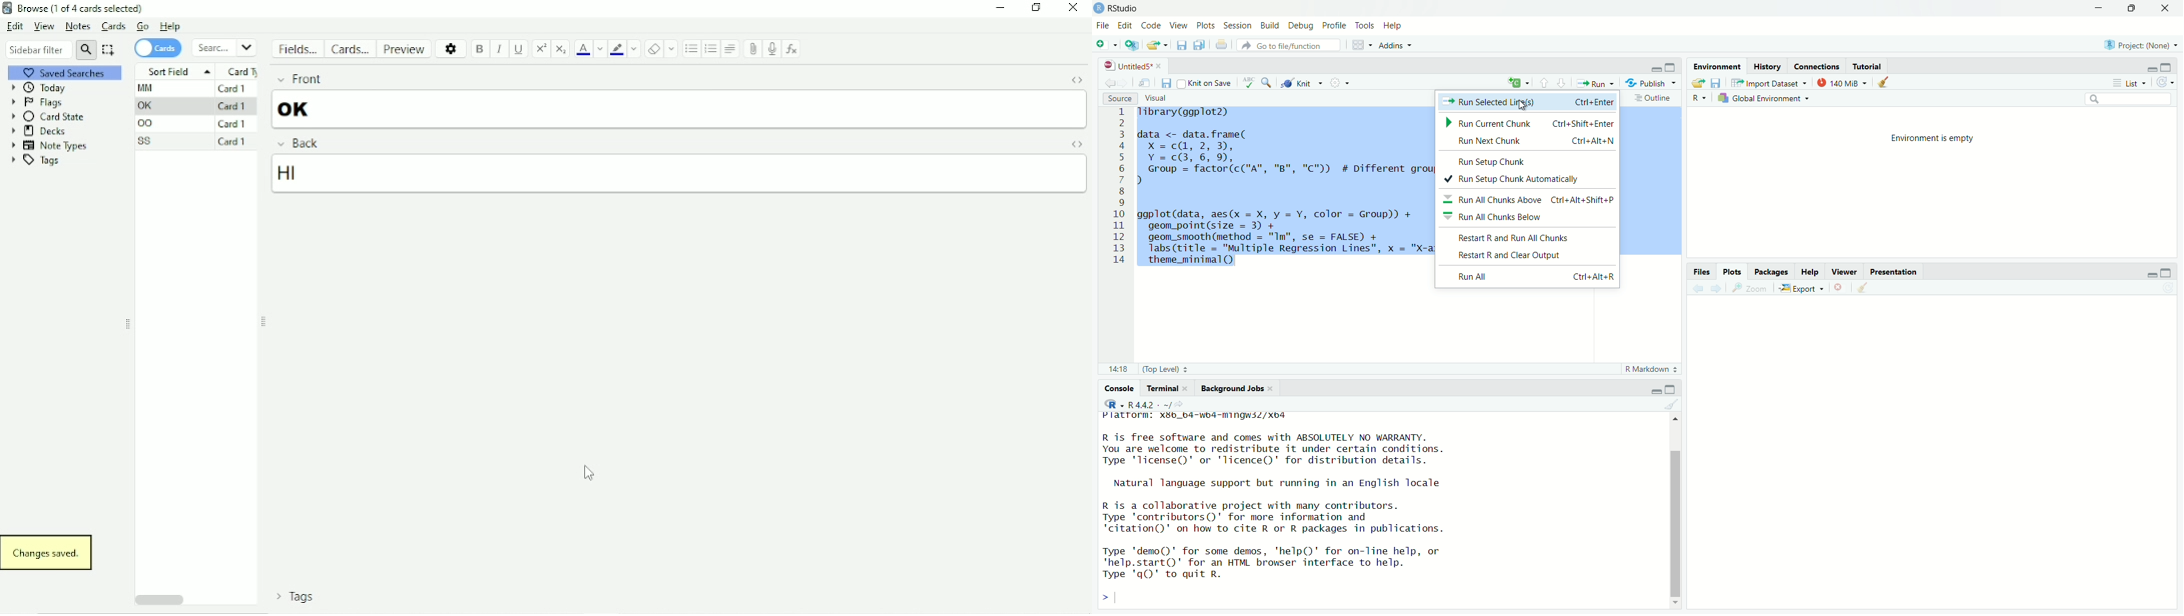 The image size is (2184, 616). Describe the element at coordinates (1132, 65) in the screenshot. I see `| UntitledS* «` at that location.